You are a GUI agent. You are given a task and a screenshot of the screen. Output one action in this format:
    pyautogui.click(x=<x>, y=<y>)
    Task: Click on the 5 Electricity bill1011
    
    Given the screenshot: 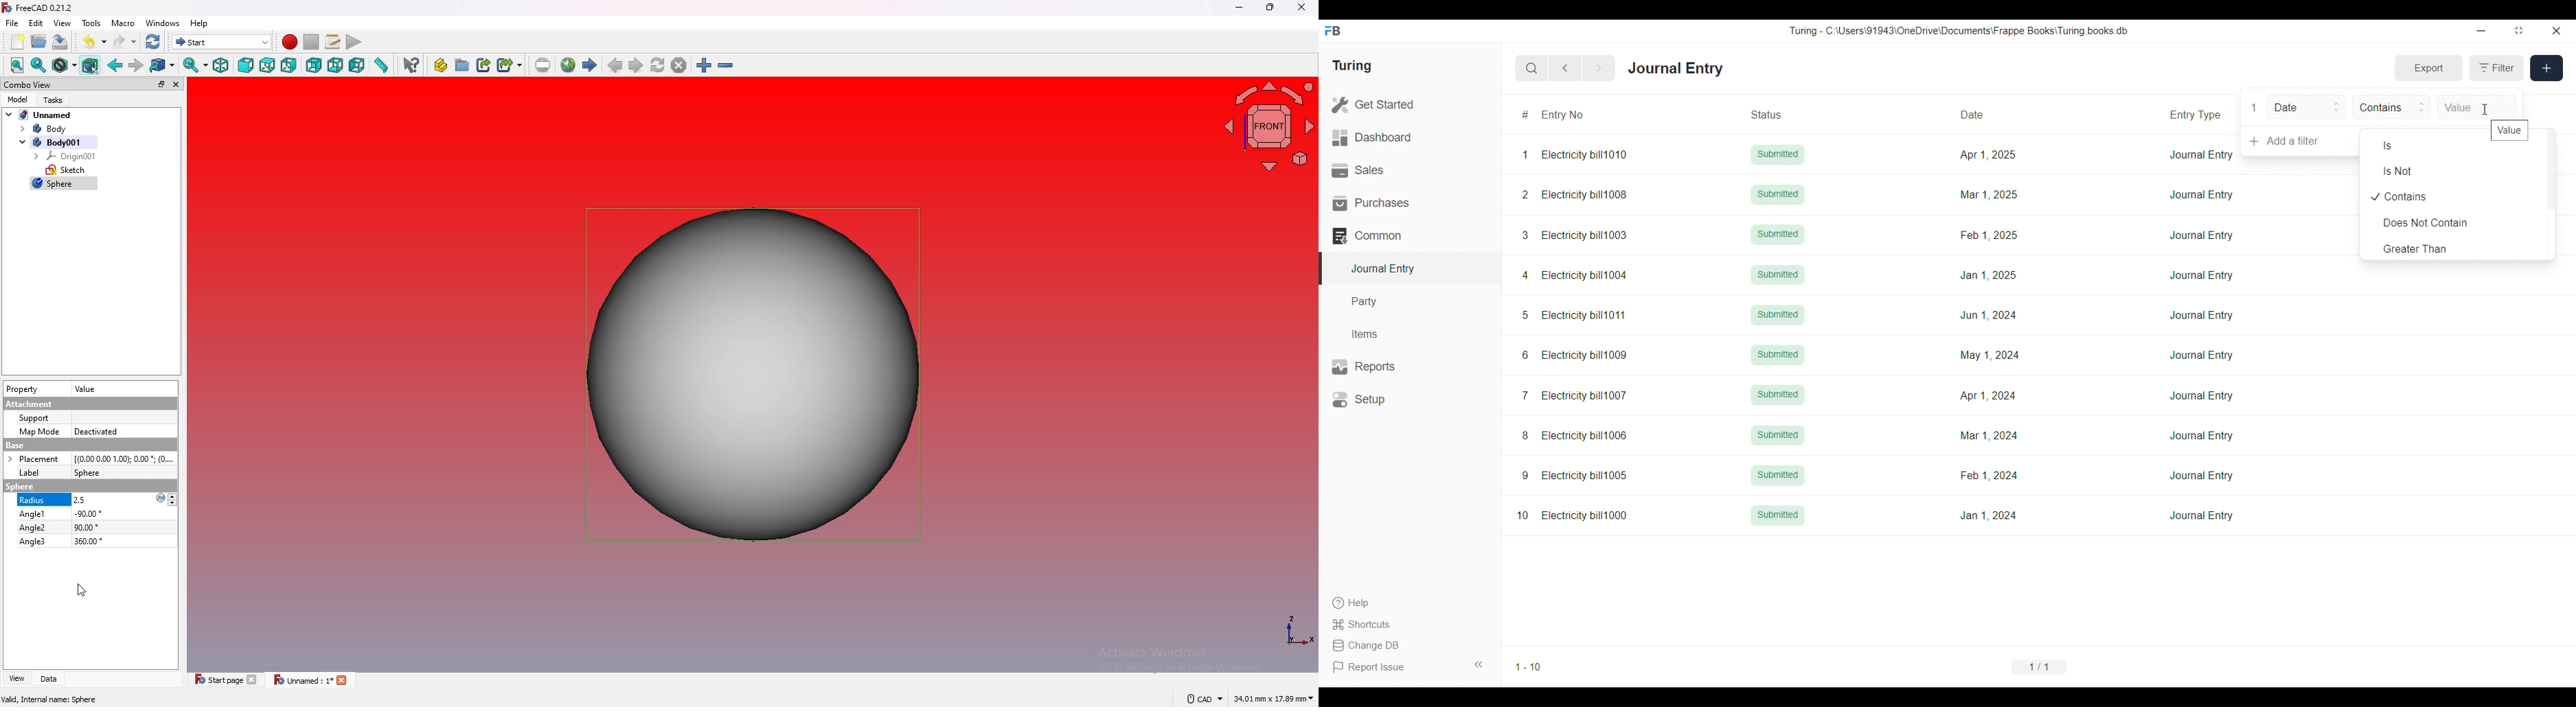 What is the action you would take?
    pyautogui.click(x=1573, y=316)
    